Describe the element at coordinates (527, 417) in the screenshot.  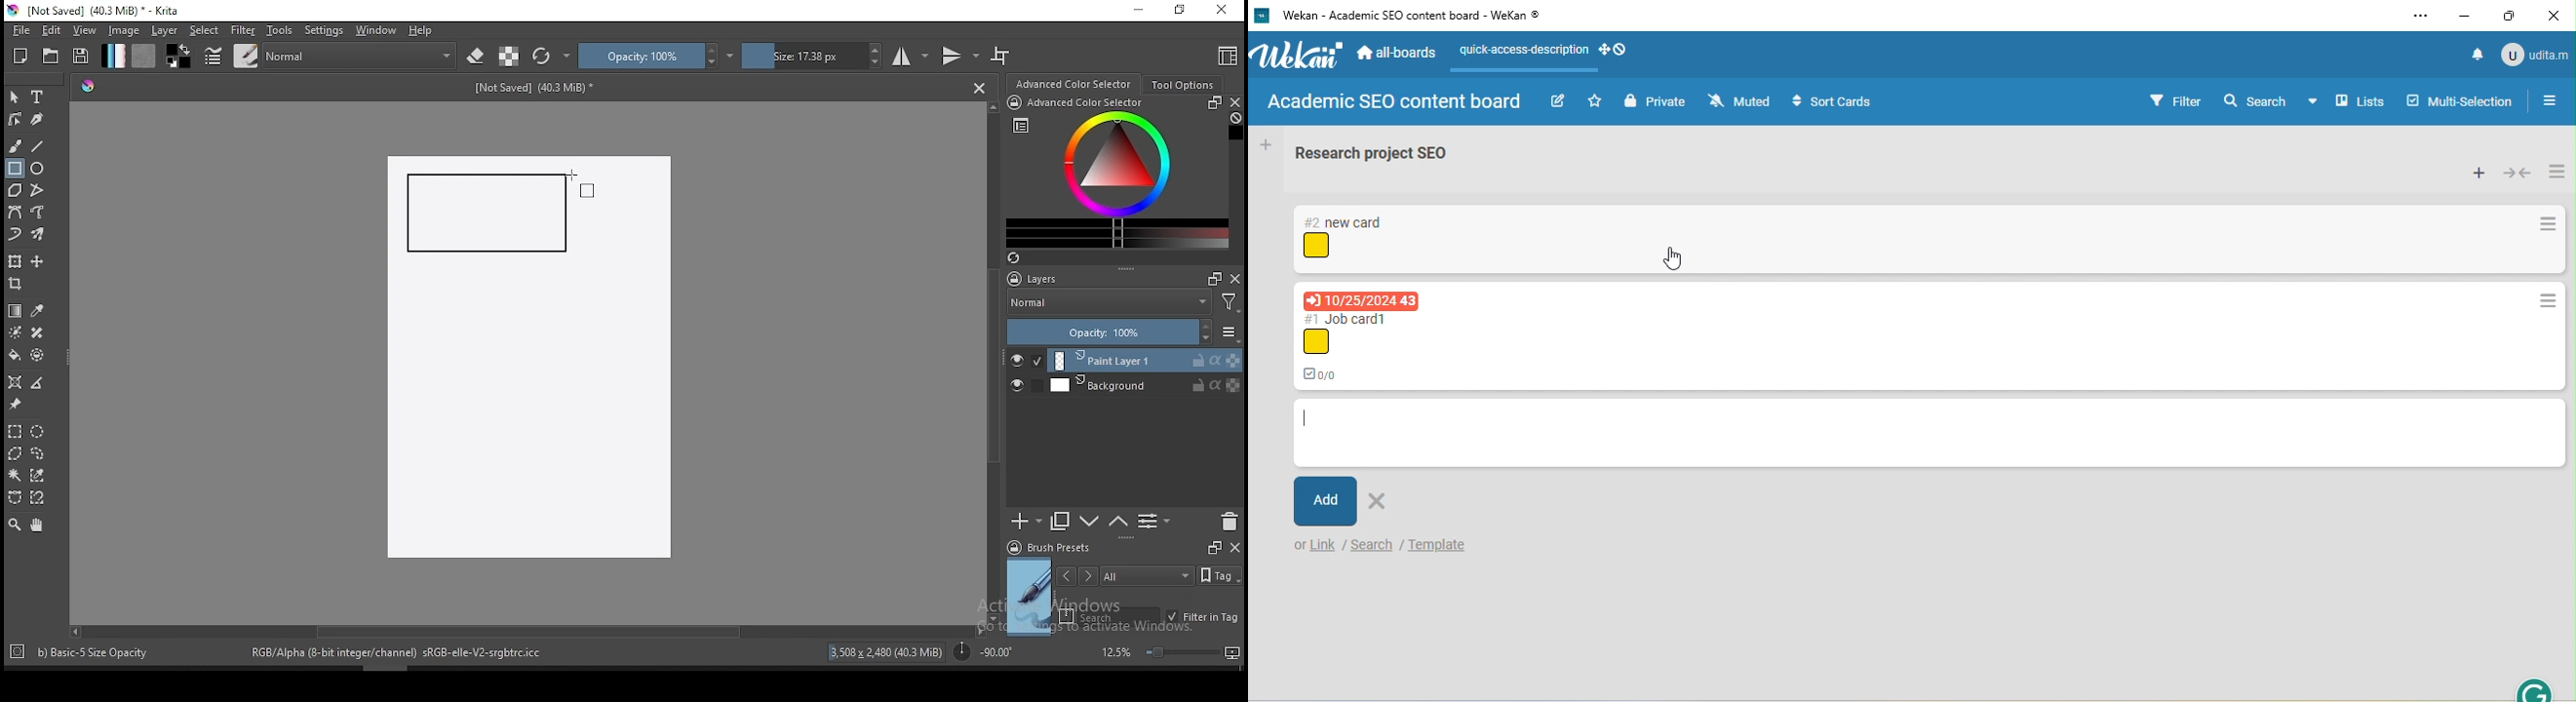
I see `Image` at that location.